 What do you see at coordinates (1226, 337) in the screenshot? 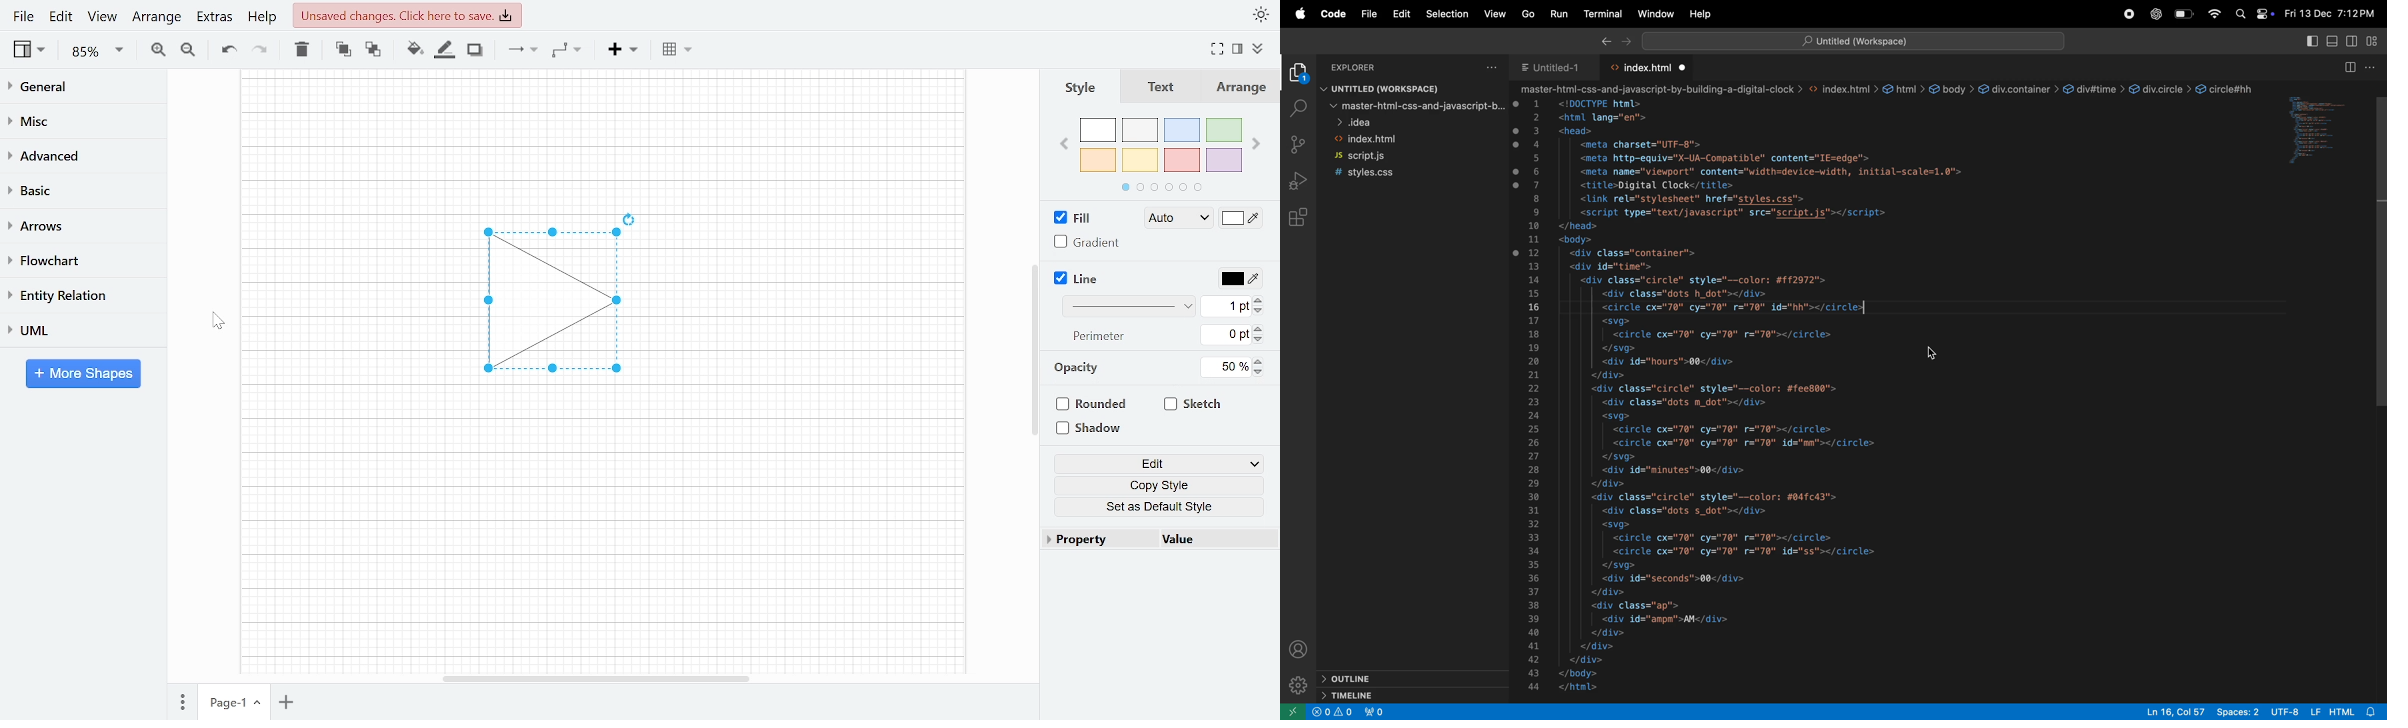
I see `Current perimeter` at bounding box center [1226, 337].